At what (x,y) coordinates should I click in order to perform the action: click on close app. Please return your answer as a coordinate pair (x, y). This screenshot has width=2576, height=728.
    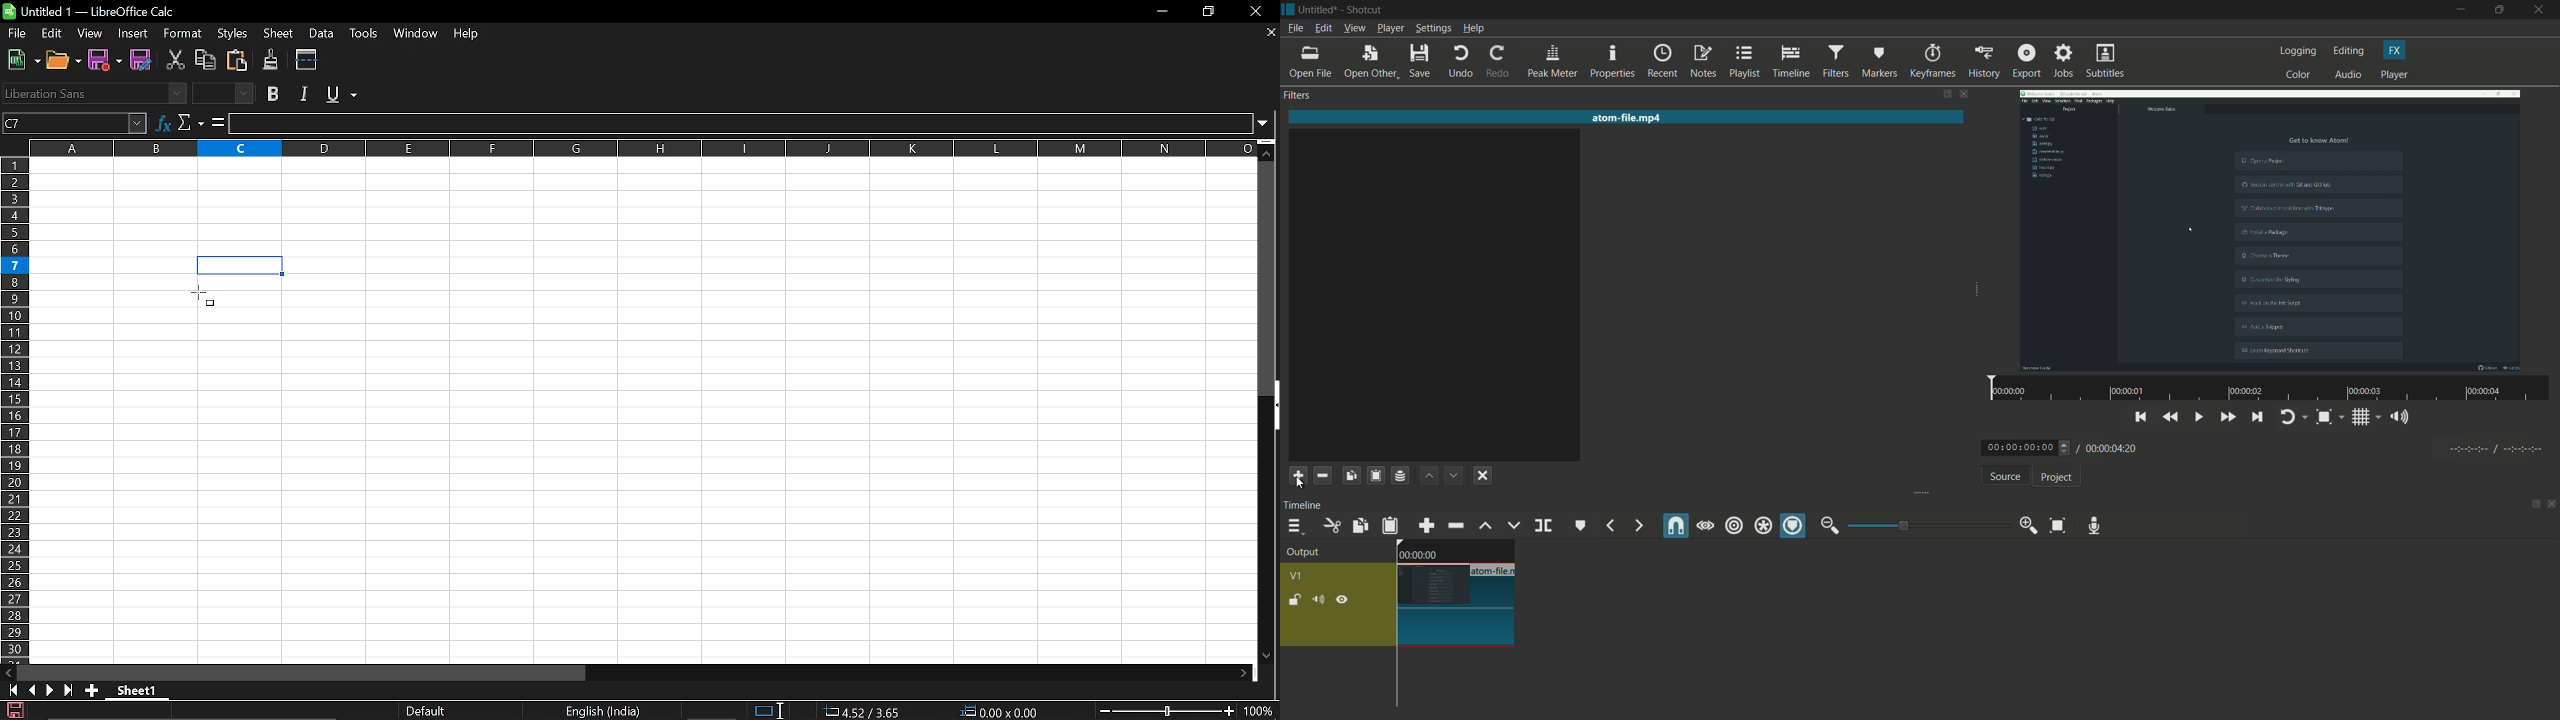
    Looking at the image, I should click on (2541, 10).